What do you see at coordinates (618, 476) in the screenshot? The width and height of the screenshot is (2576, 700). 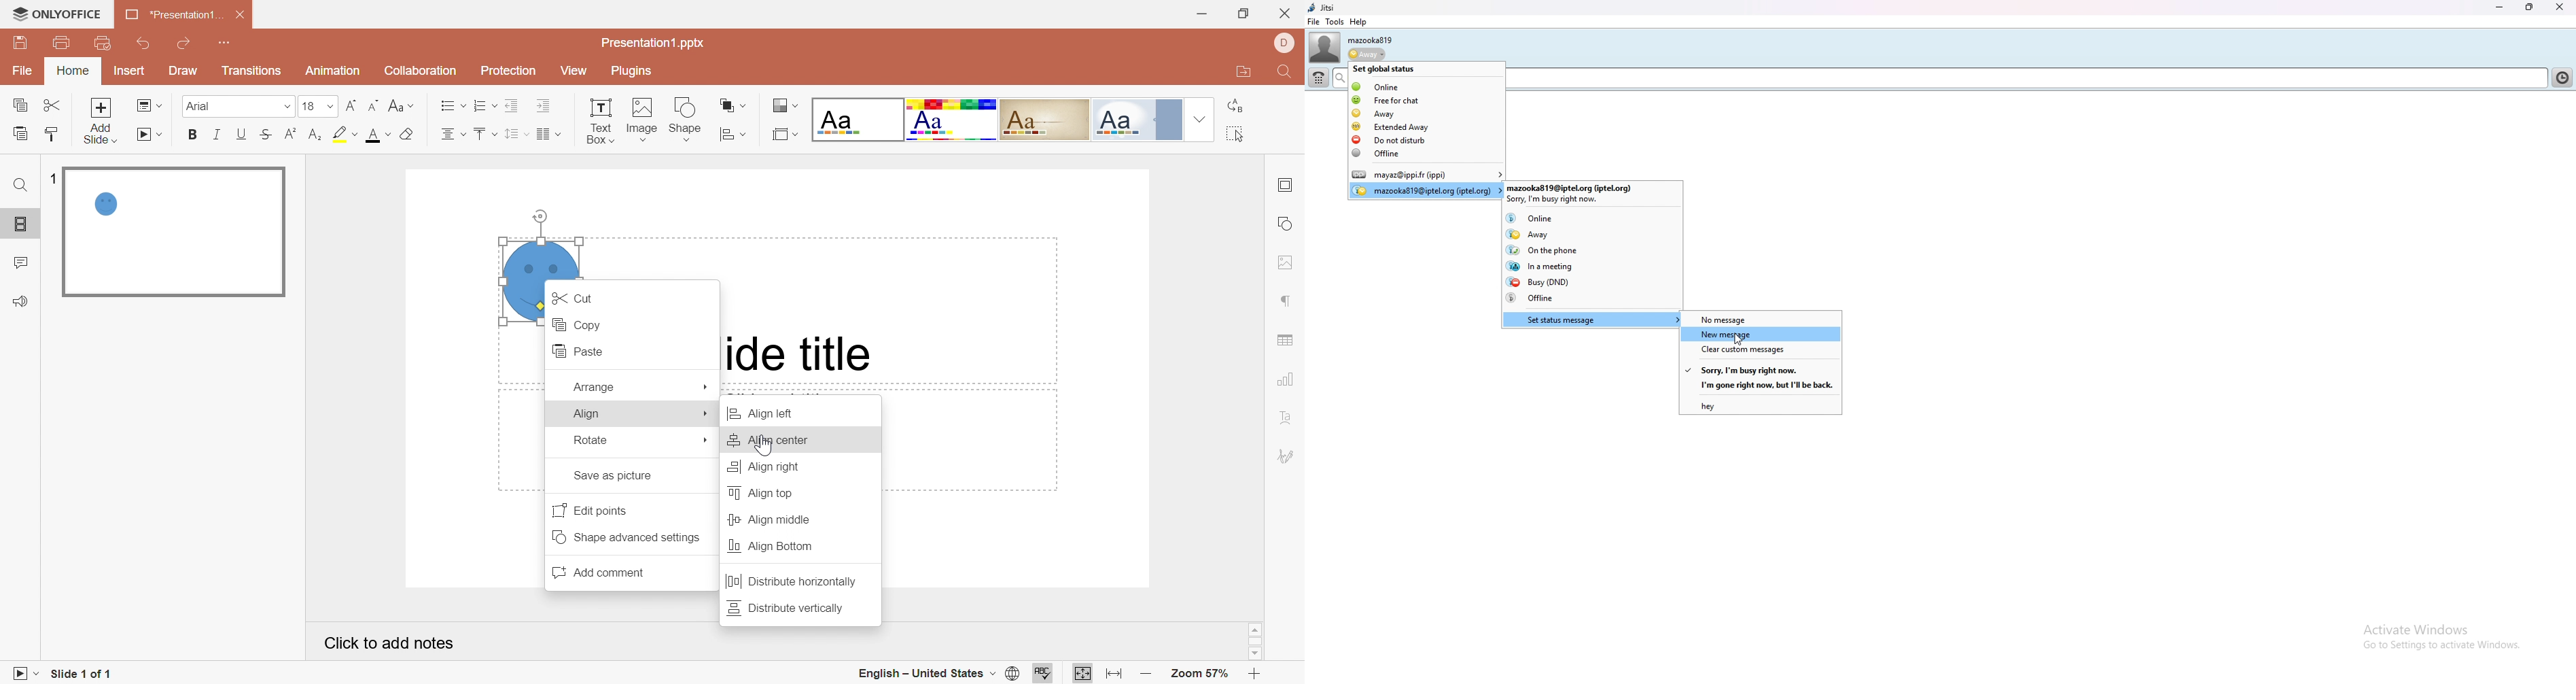 I see `Save as a picture` at bounding box center [618, 476].